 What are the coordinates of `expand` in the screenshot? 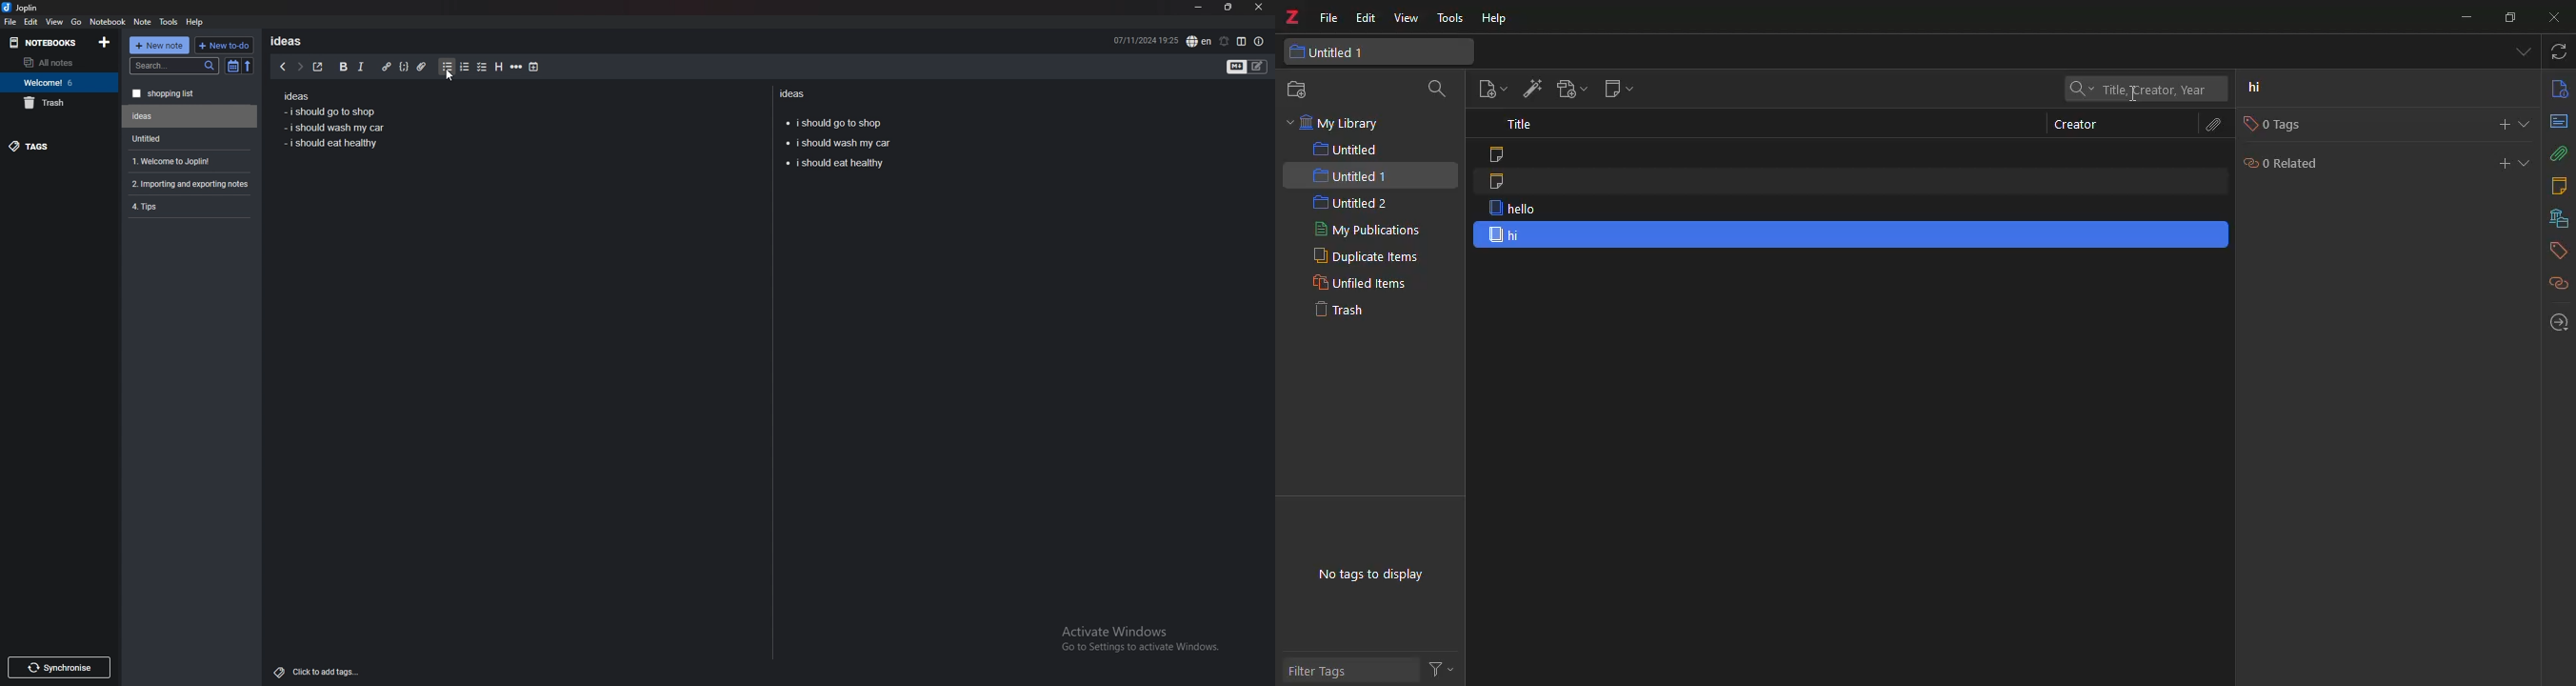 It's located at (2527, 124).